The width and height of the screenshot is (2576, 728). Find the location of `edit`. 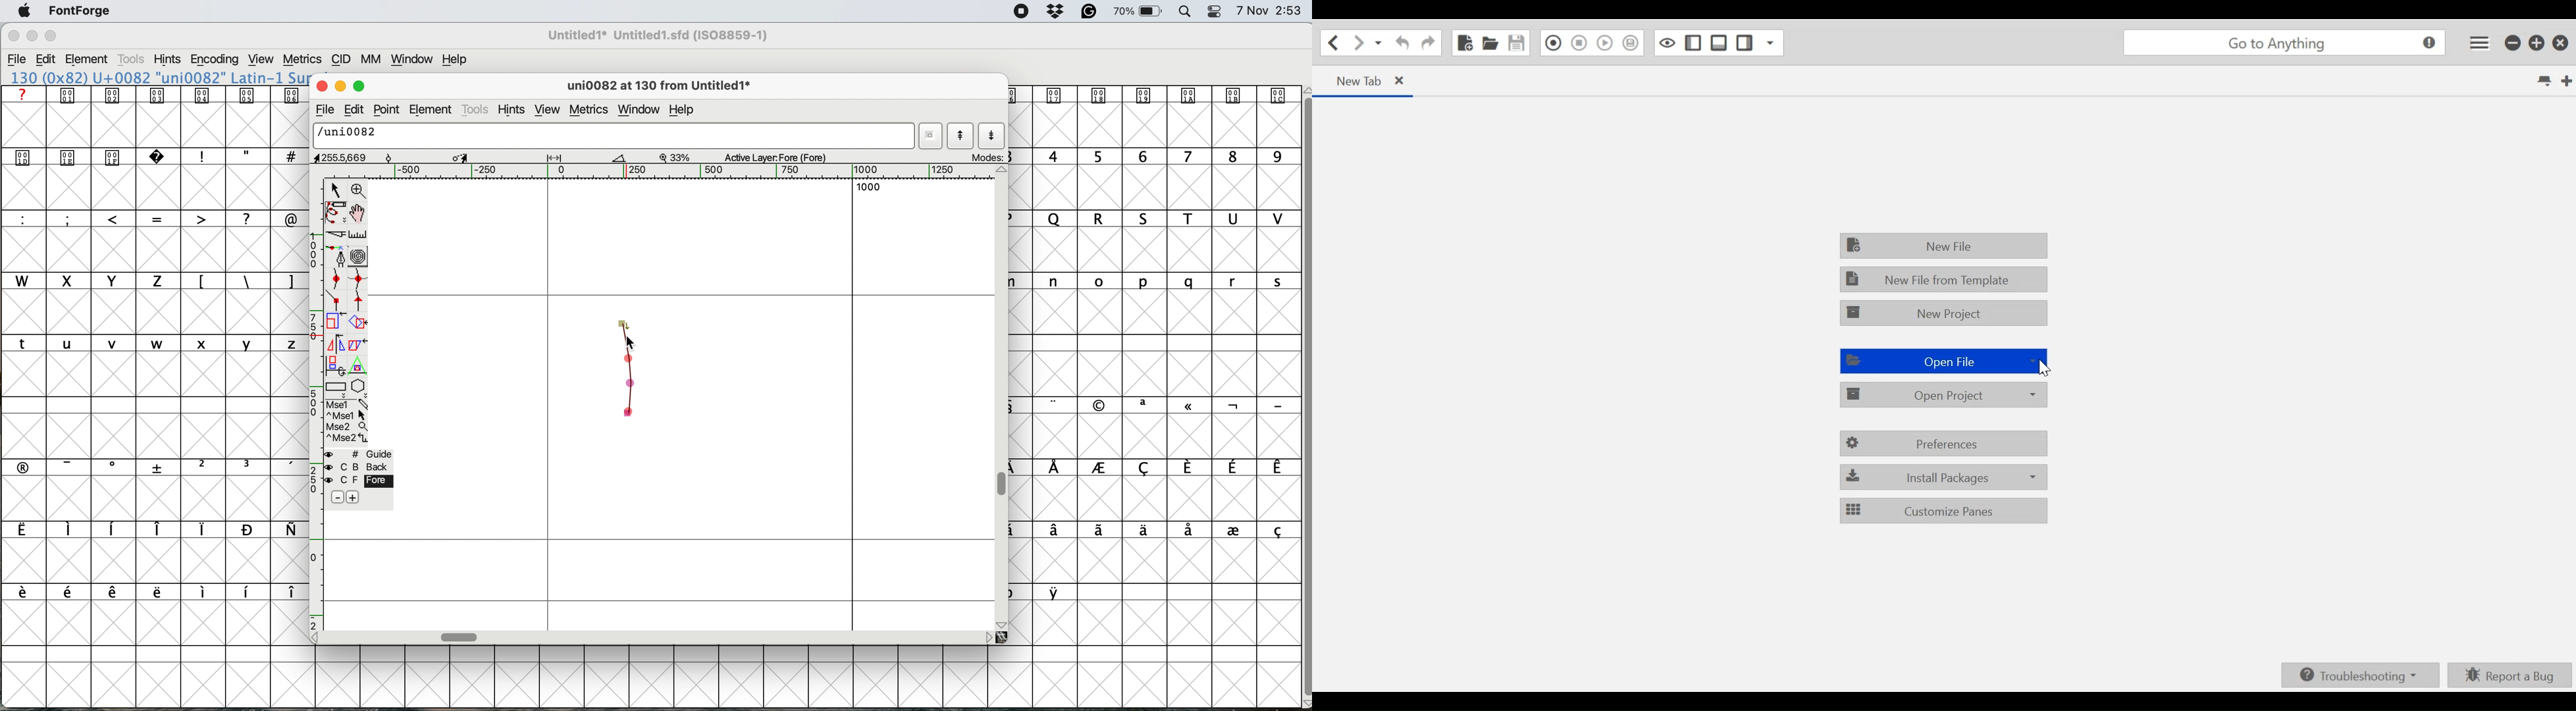

edit is located at coordinates (356, 110).